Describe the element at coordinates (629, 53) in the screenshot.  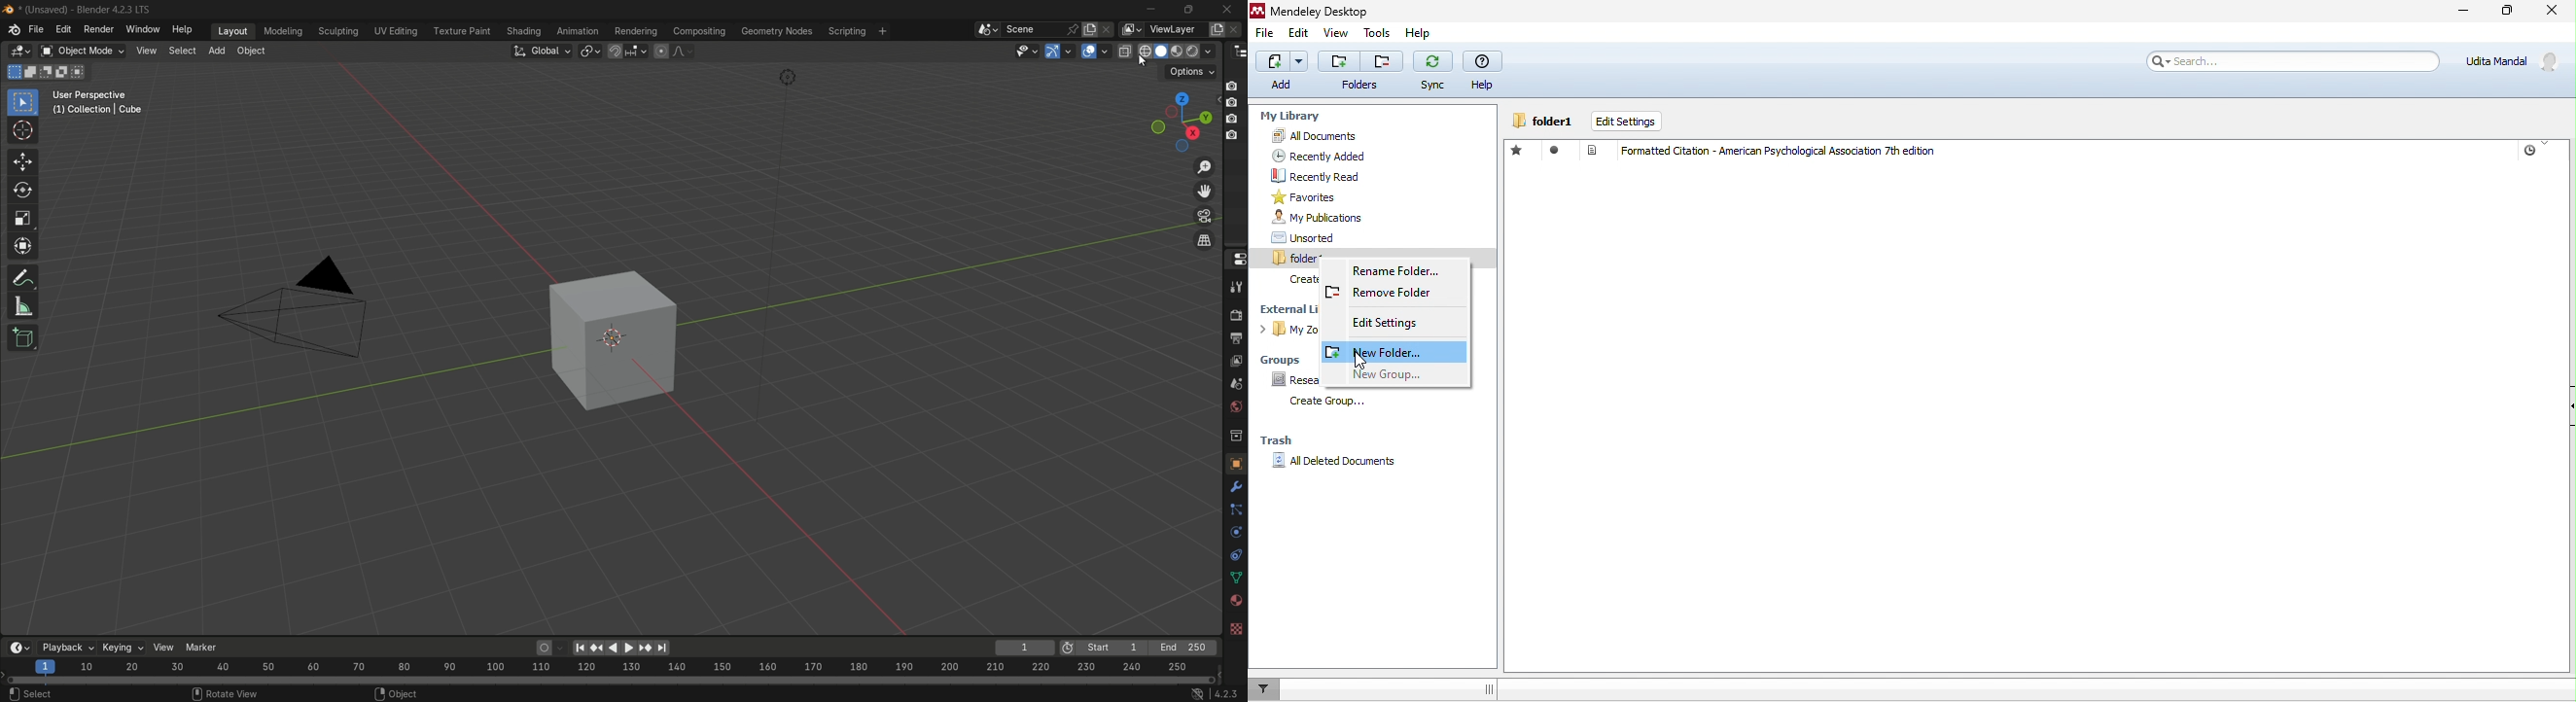
I see `snap` at that location.